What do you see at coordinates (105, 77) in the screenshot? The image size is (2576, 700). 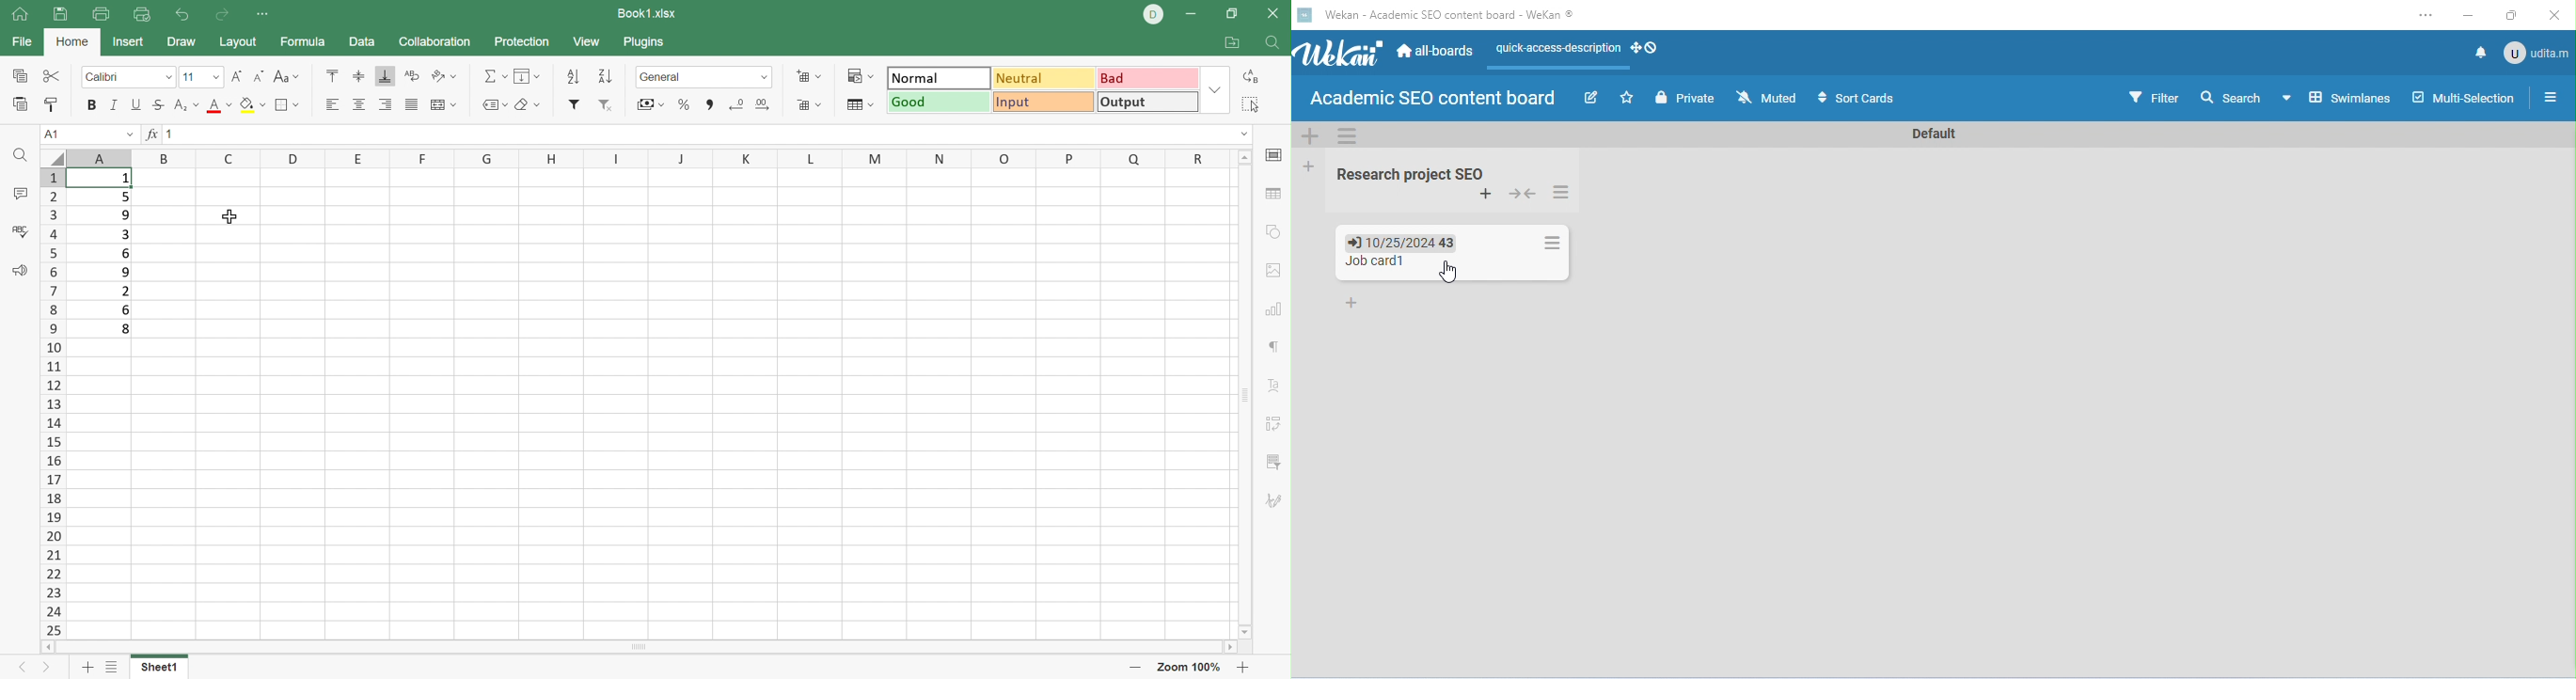 I see `Calibri` at bounding box center [105, 77].